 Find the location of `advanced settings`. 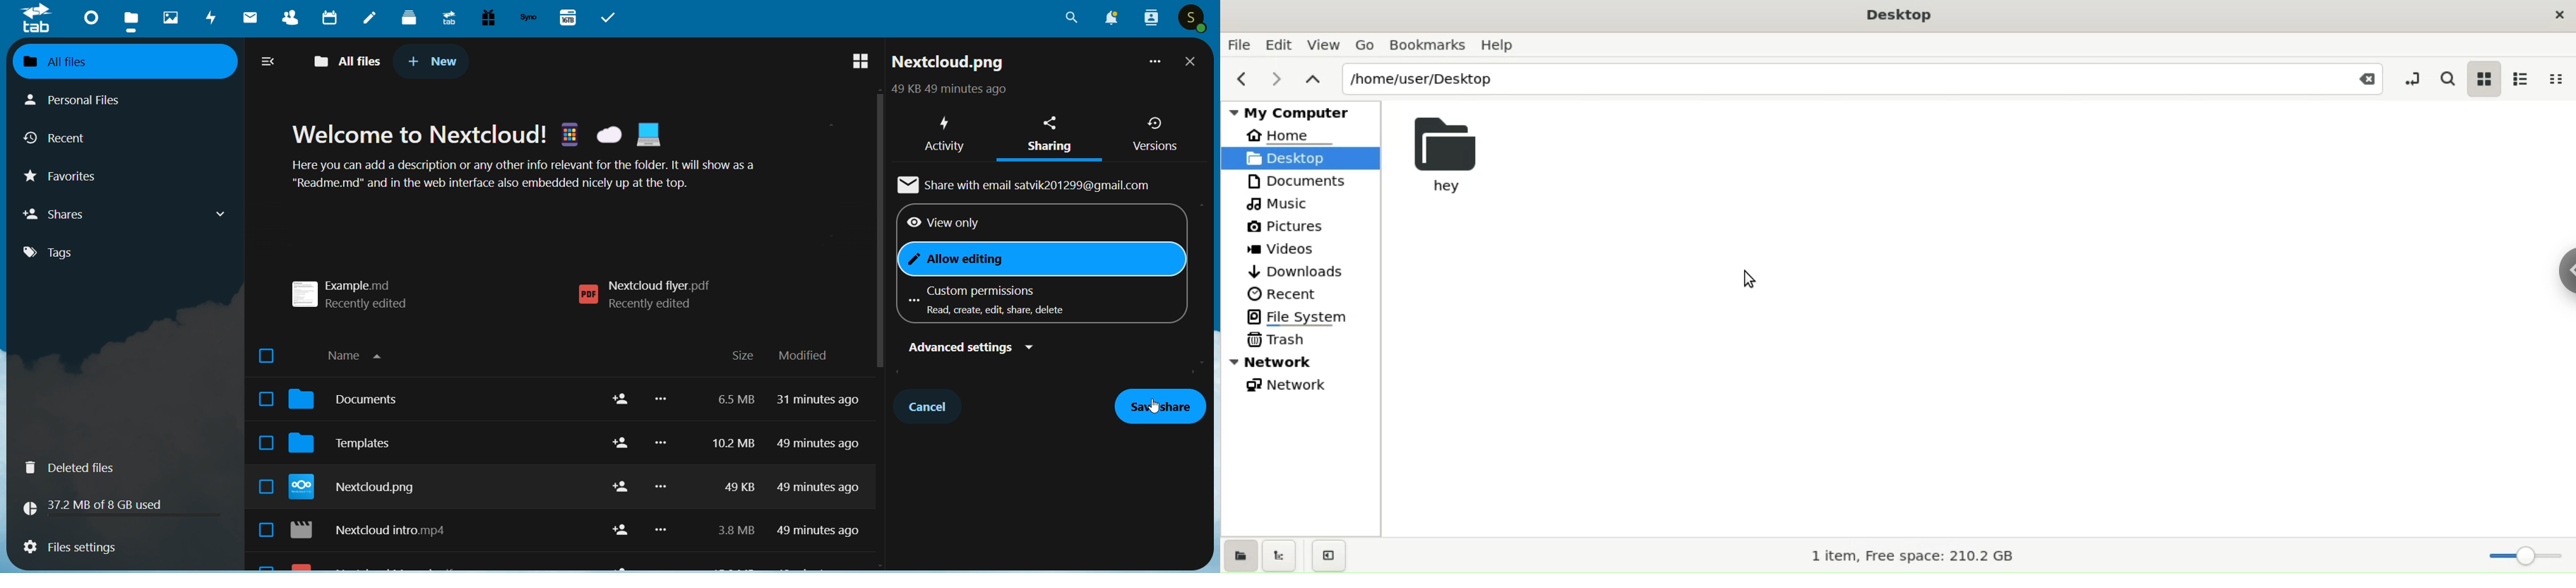

advanced settings is located at coordinates (966, 347).